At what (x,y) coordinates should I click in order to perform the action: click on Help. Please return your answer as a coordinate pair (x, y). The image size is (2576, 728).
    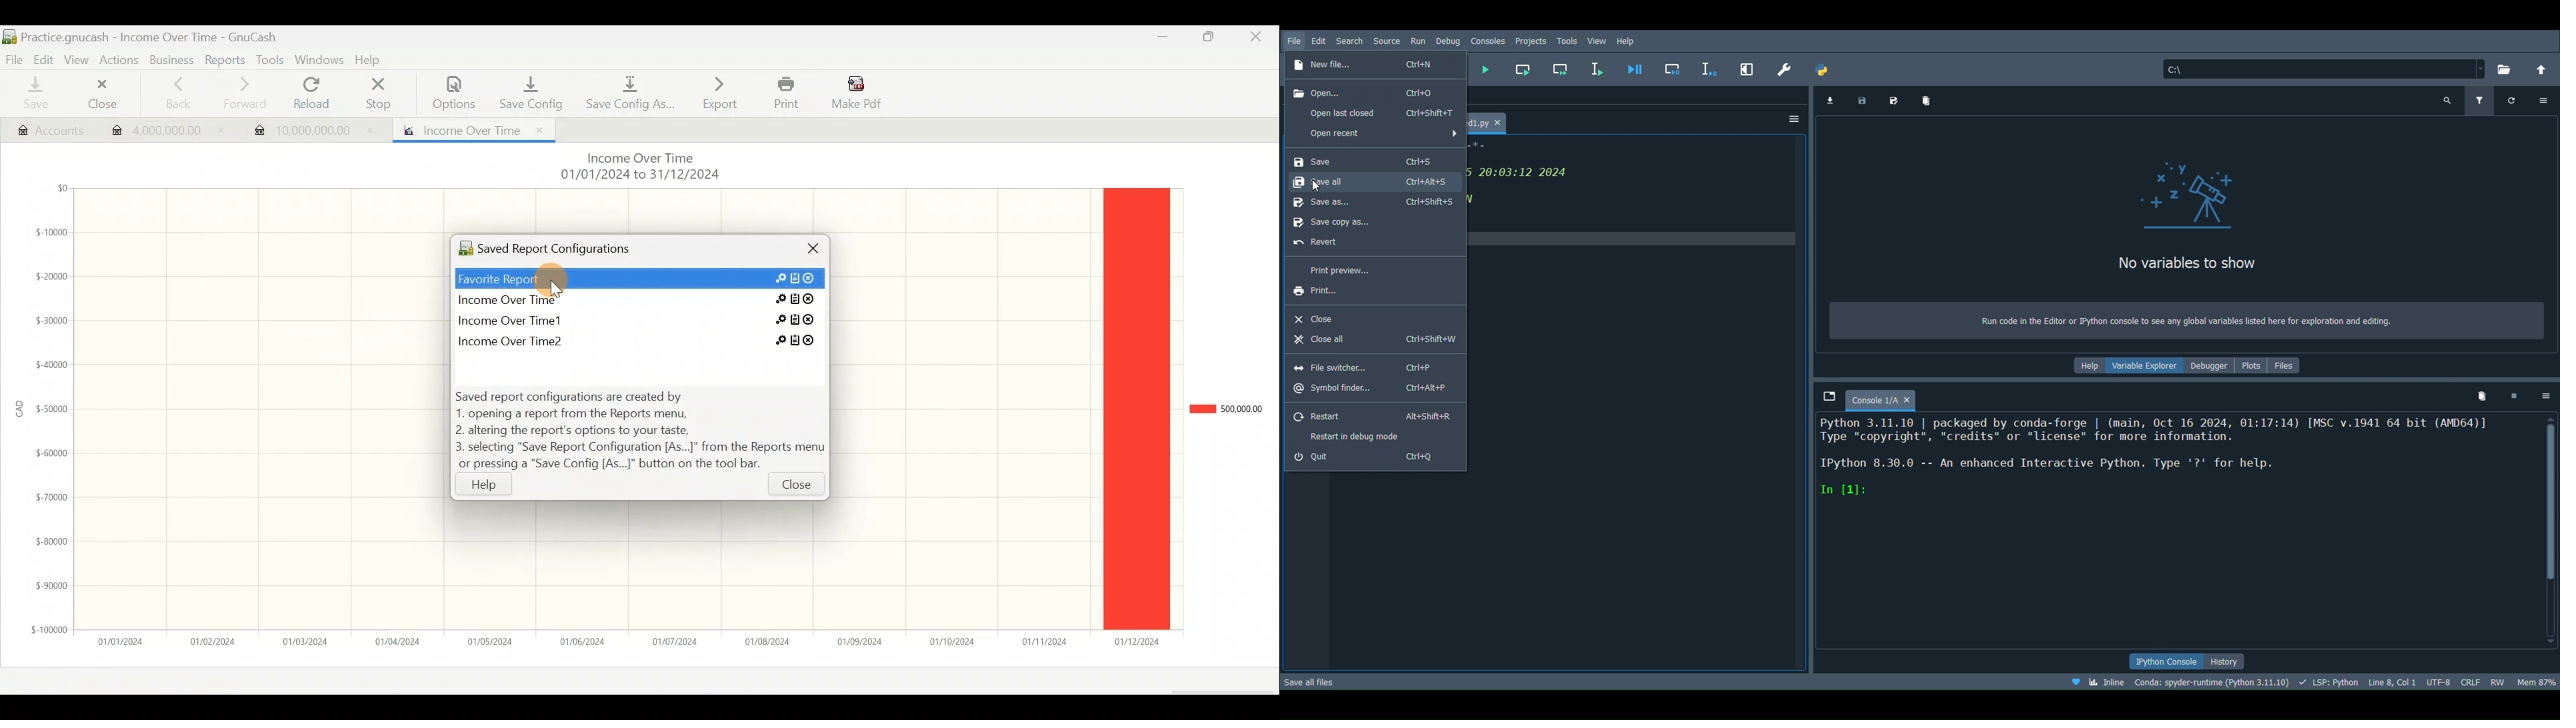
    Looking at the image, I should click on (2089, 365).